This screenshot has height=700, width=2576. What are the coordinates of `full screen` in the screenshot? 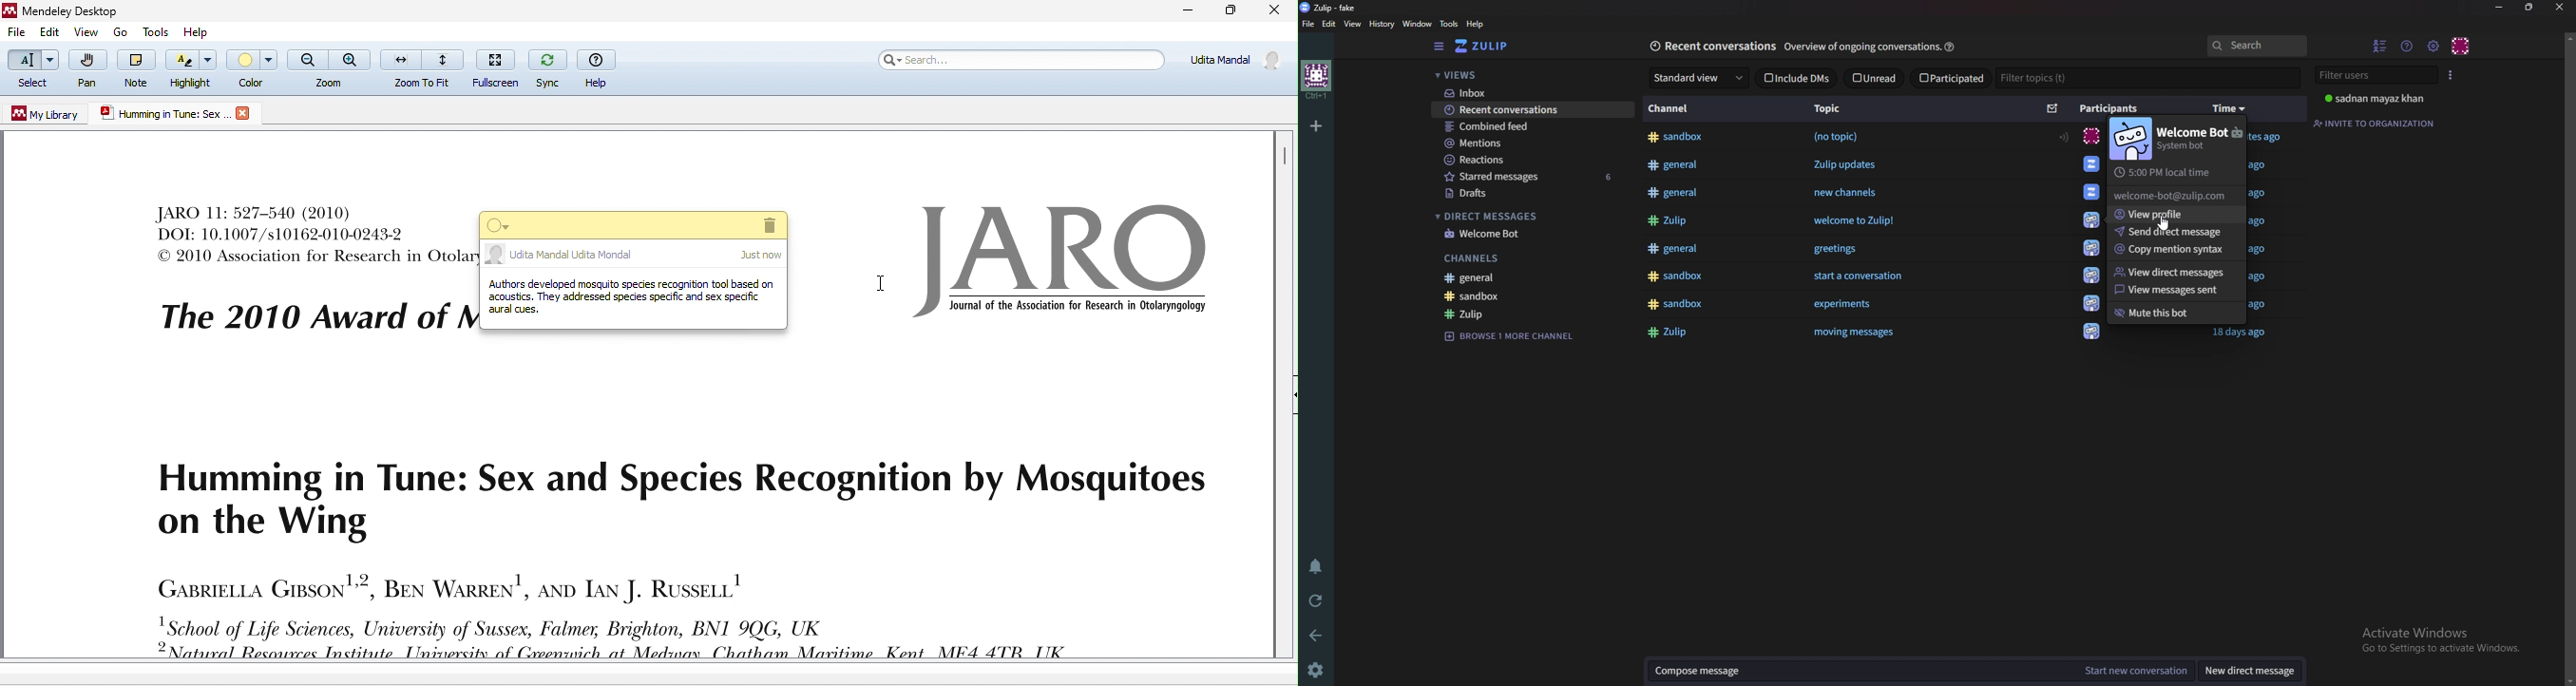 It's located at (500, 67).